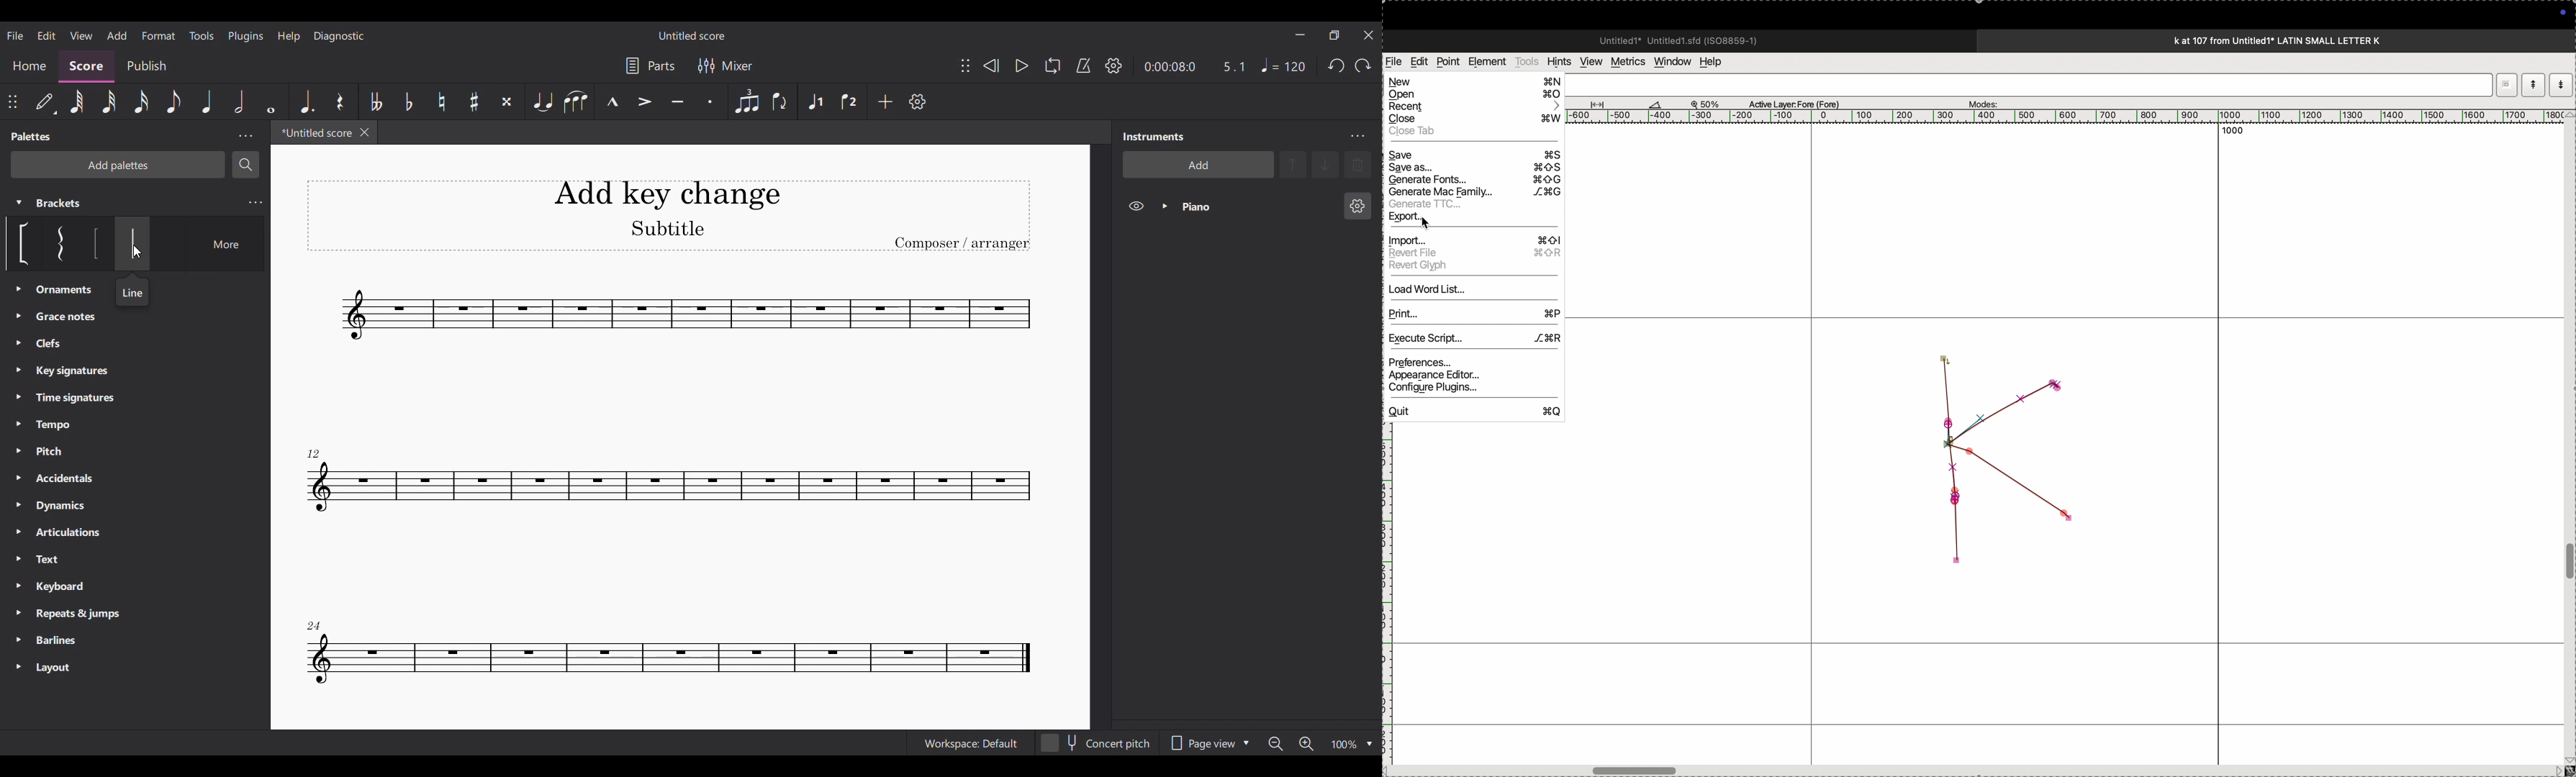 The width and height of the screenshot is (2576, 784). I want to click on Search, so click(245, 165).